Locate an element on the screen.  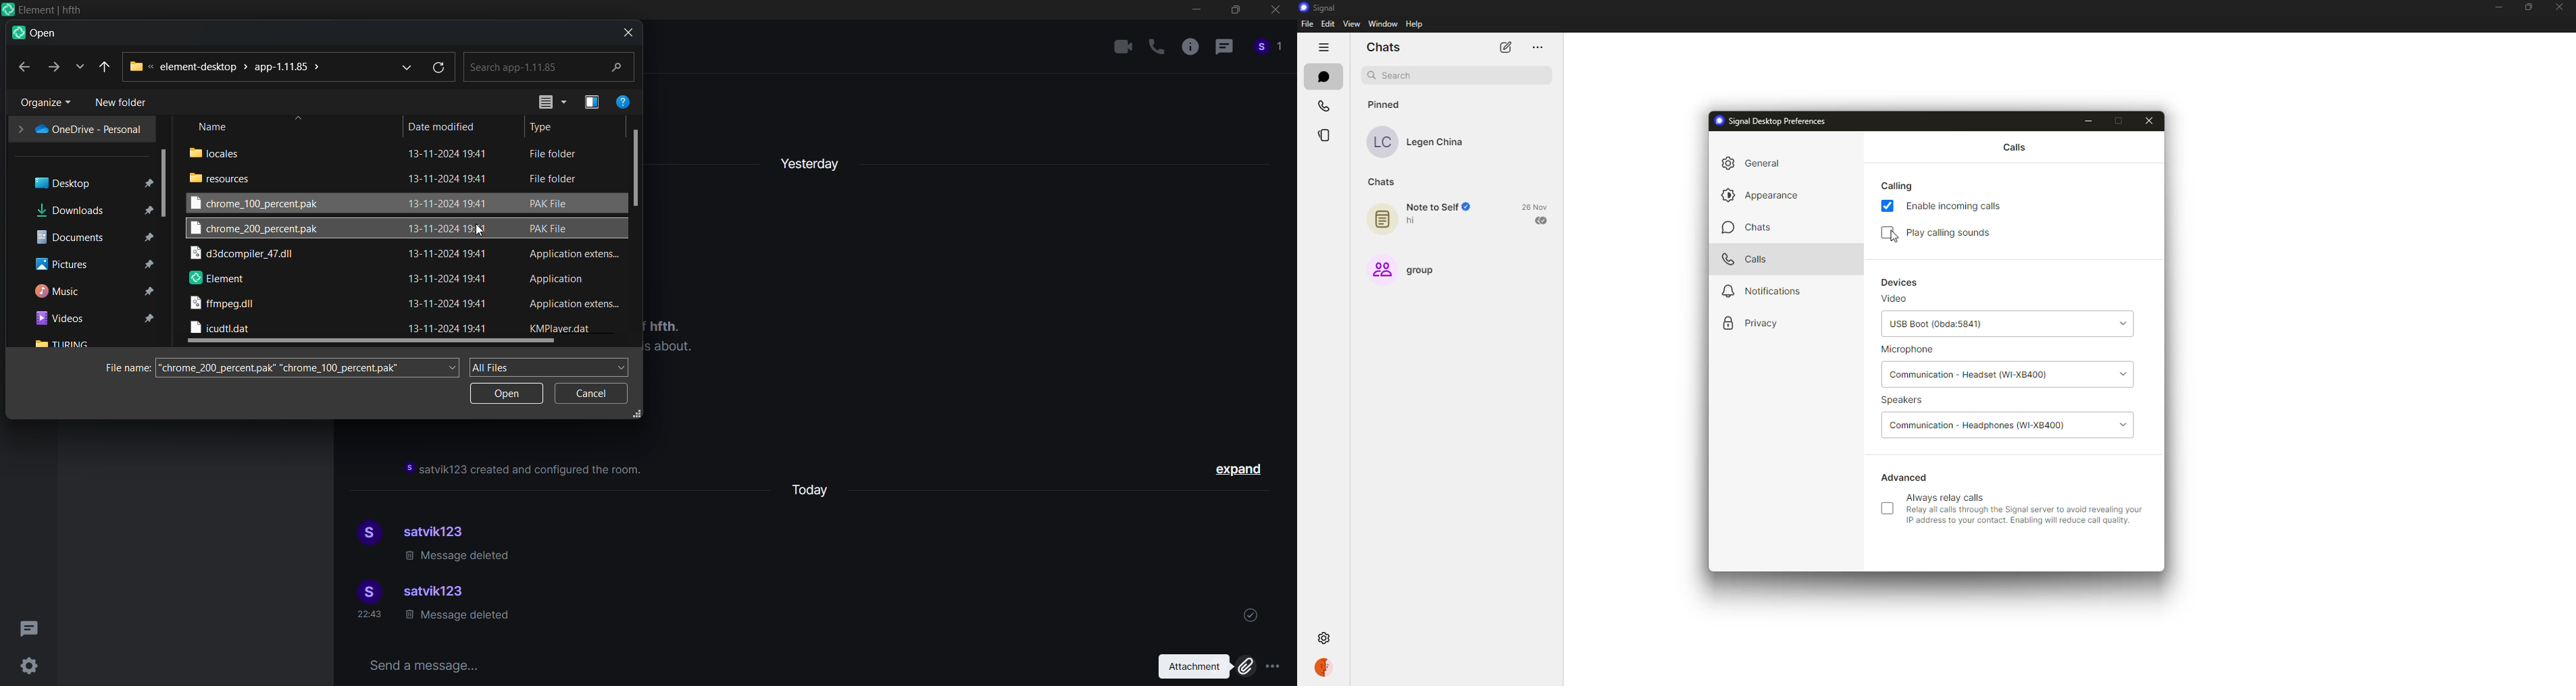
documents is located at coordinates (90, 236).